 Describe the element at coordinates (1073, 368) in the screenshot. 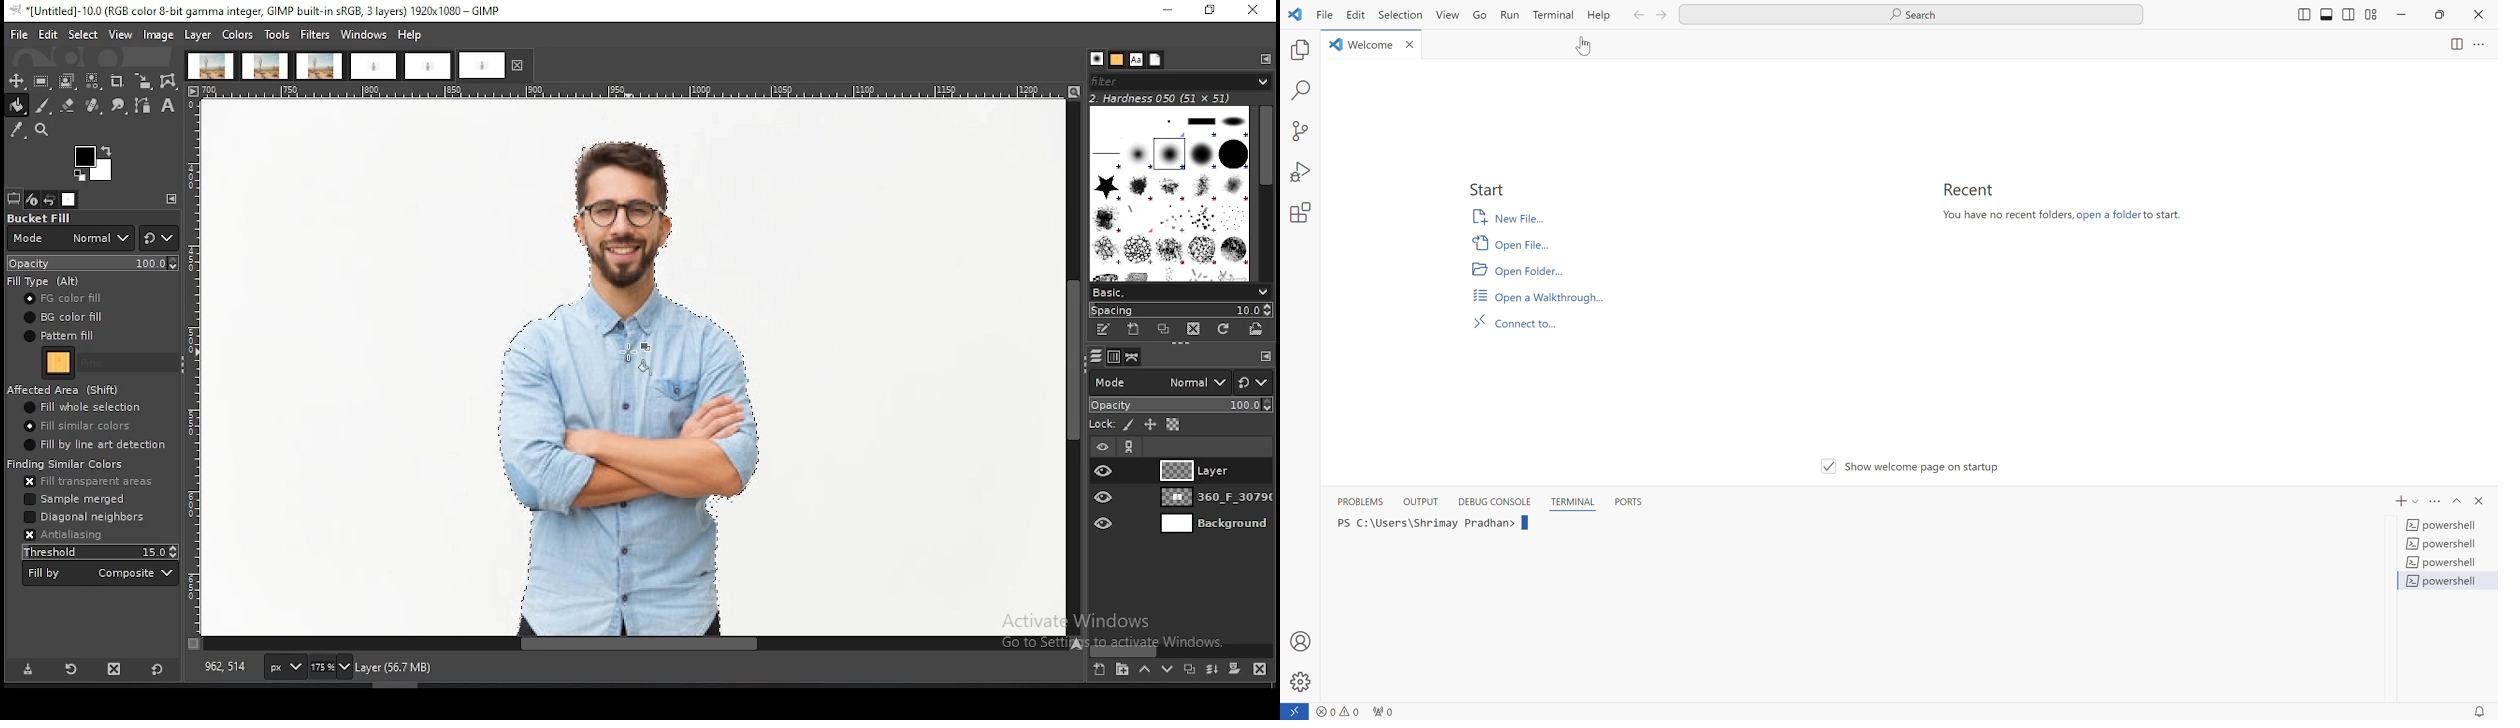

I see `scroll bar` at that location.